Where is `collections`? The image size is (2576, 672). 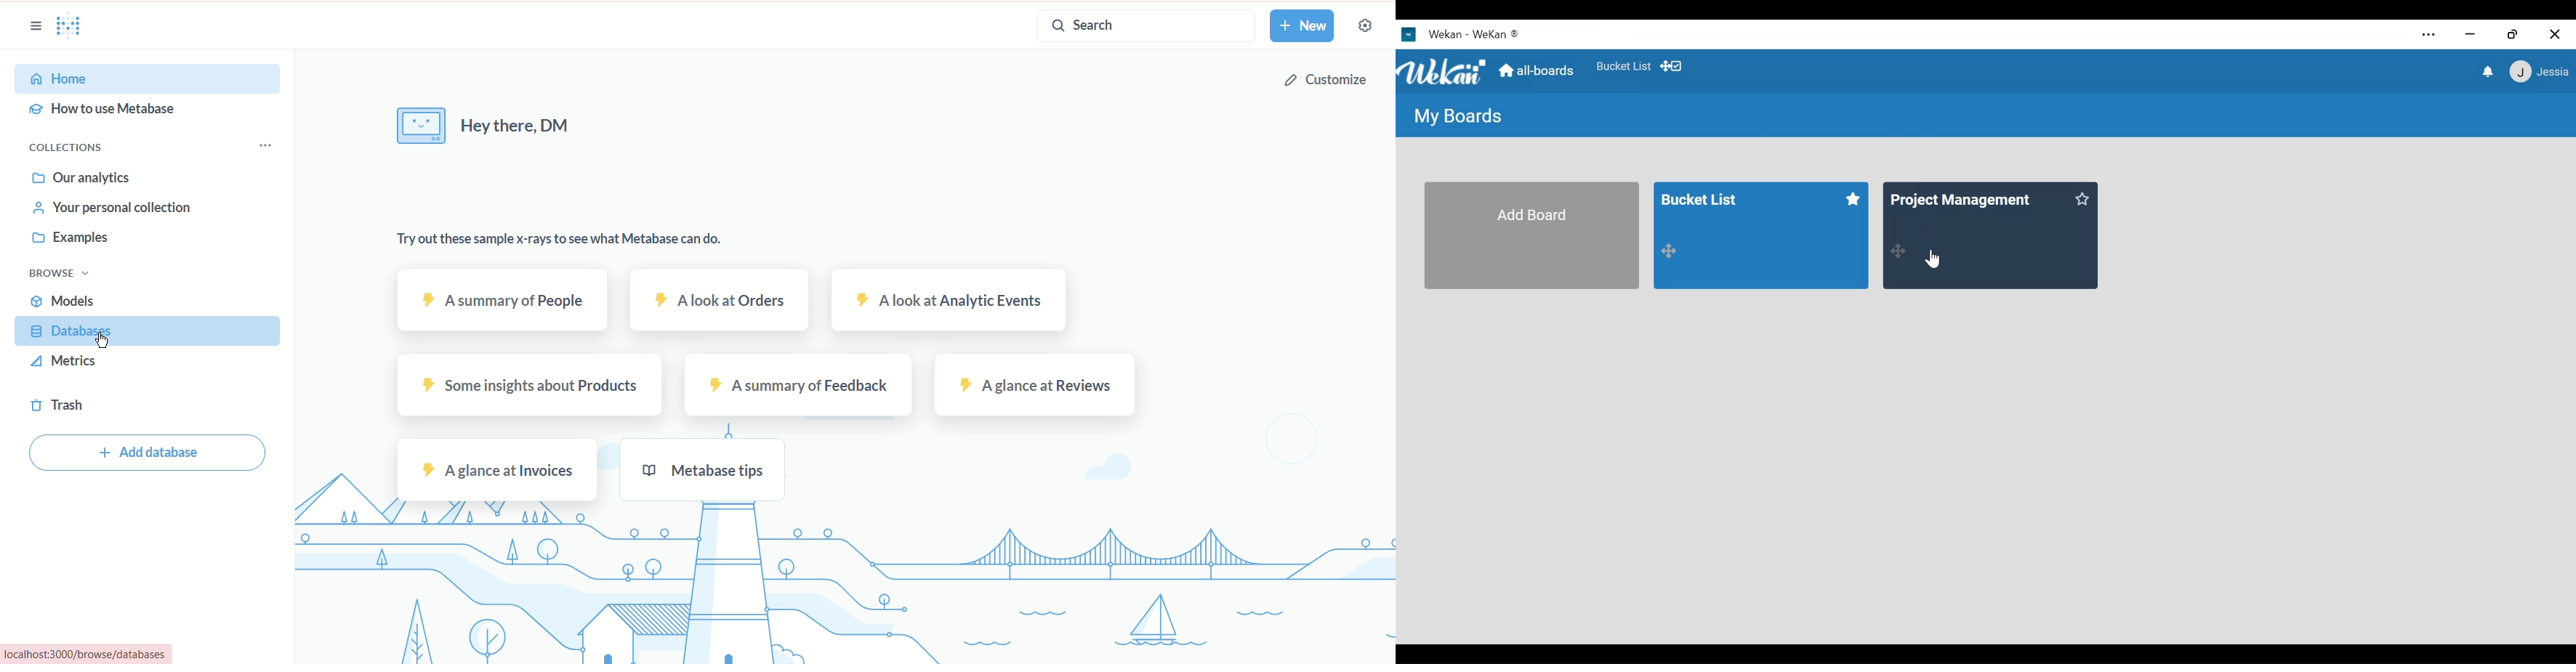 collections is located at coordinates (68, 149).